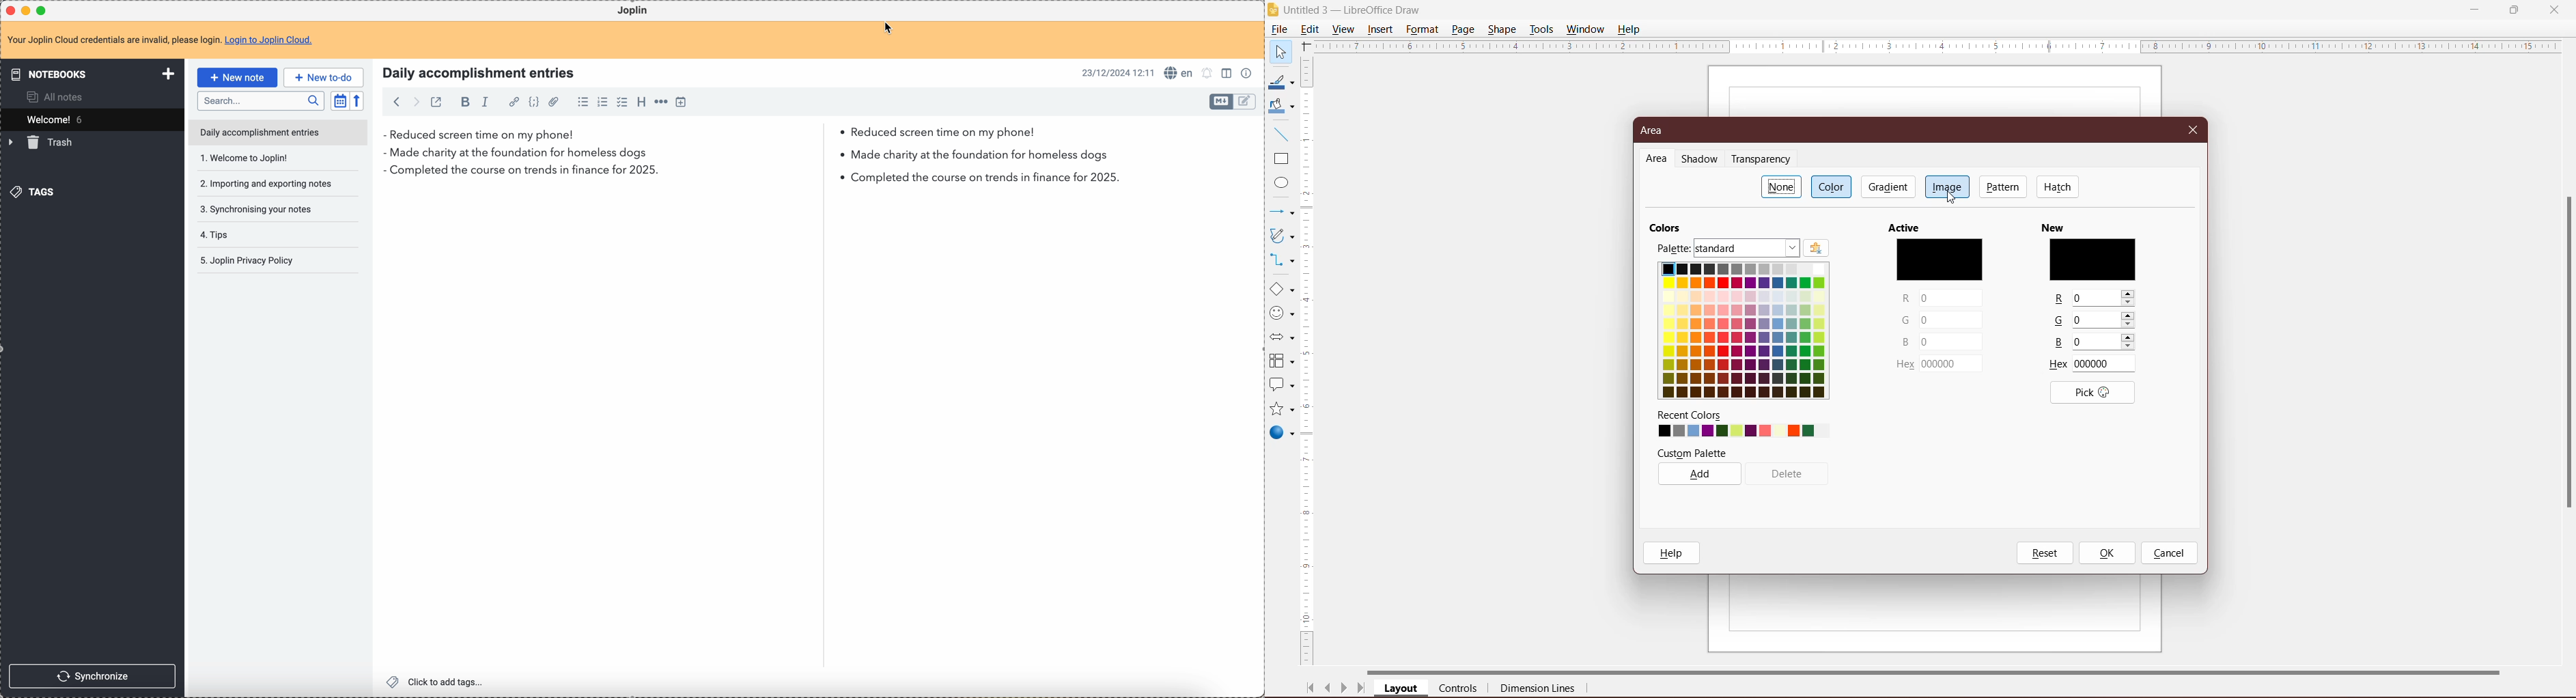  I want to click on bold, so click(463, 103).